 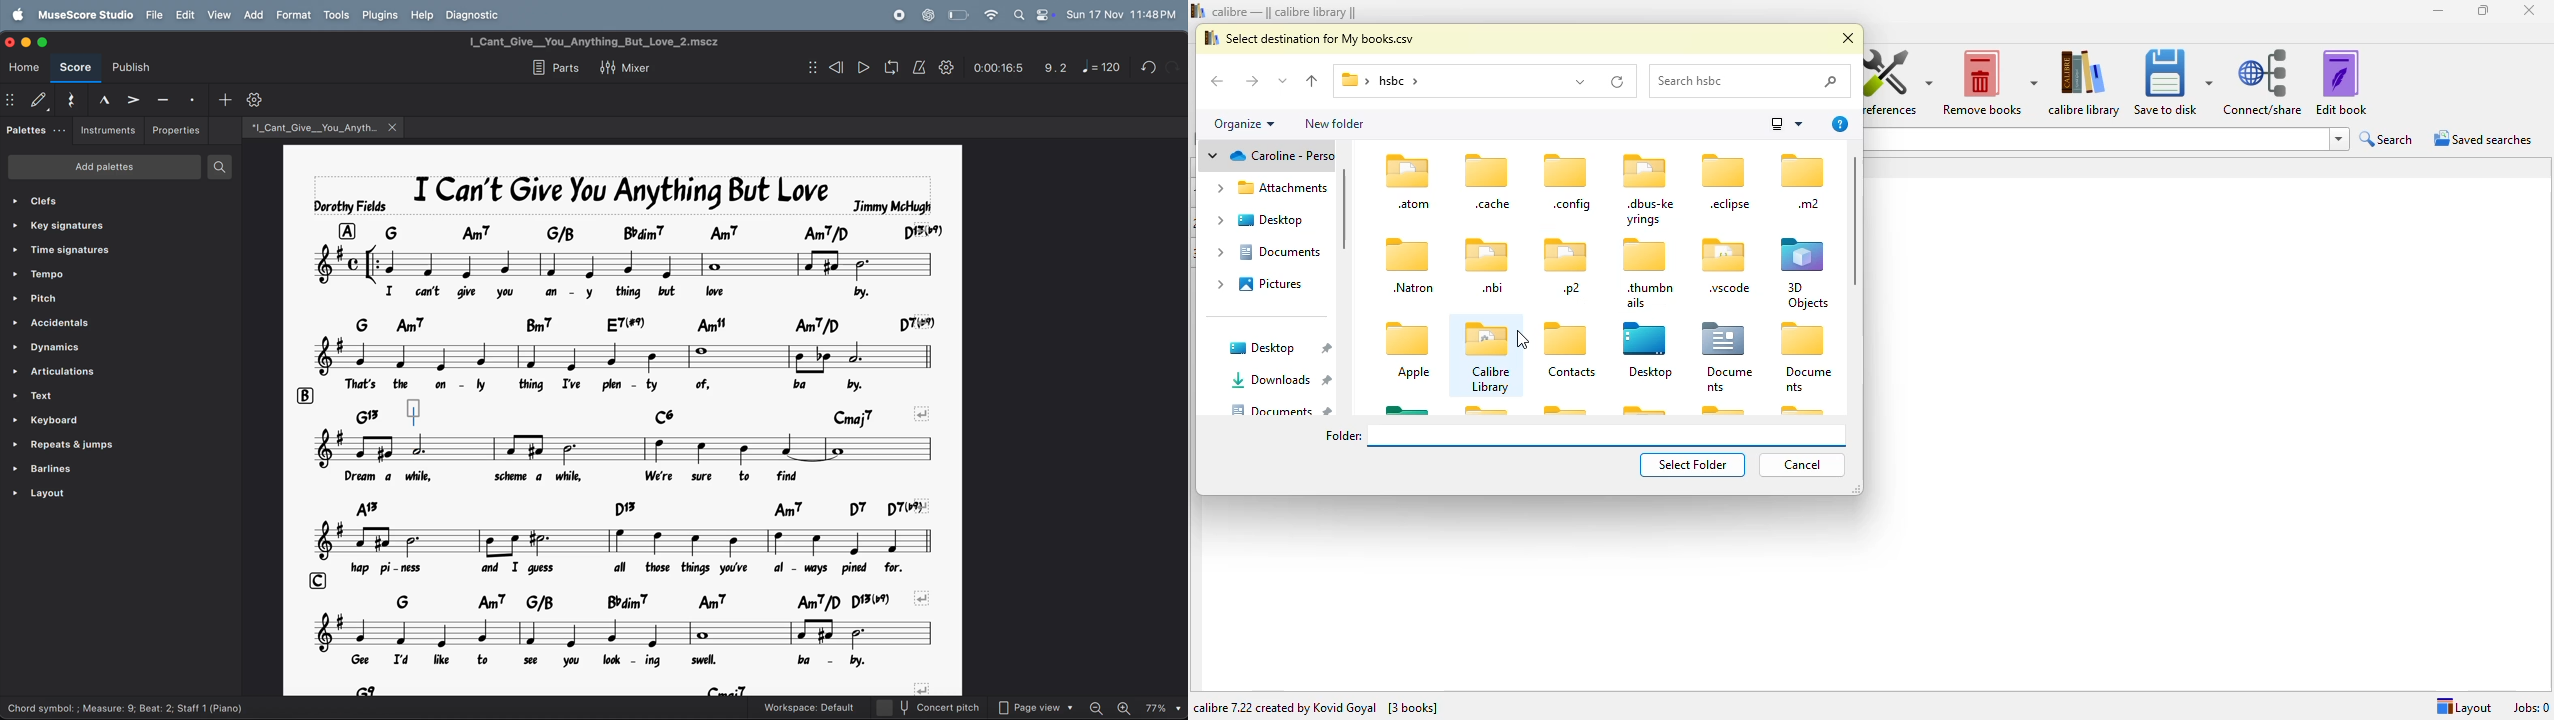 What do you see at coordinates (623, 194) in the screenshot?
I see `page title` at bounding box center [623, 194].